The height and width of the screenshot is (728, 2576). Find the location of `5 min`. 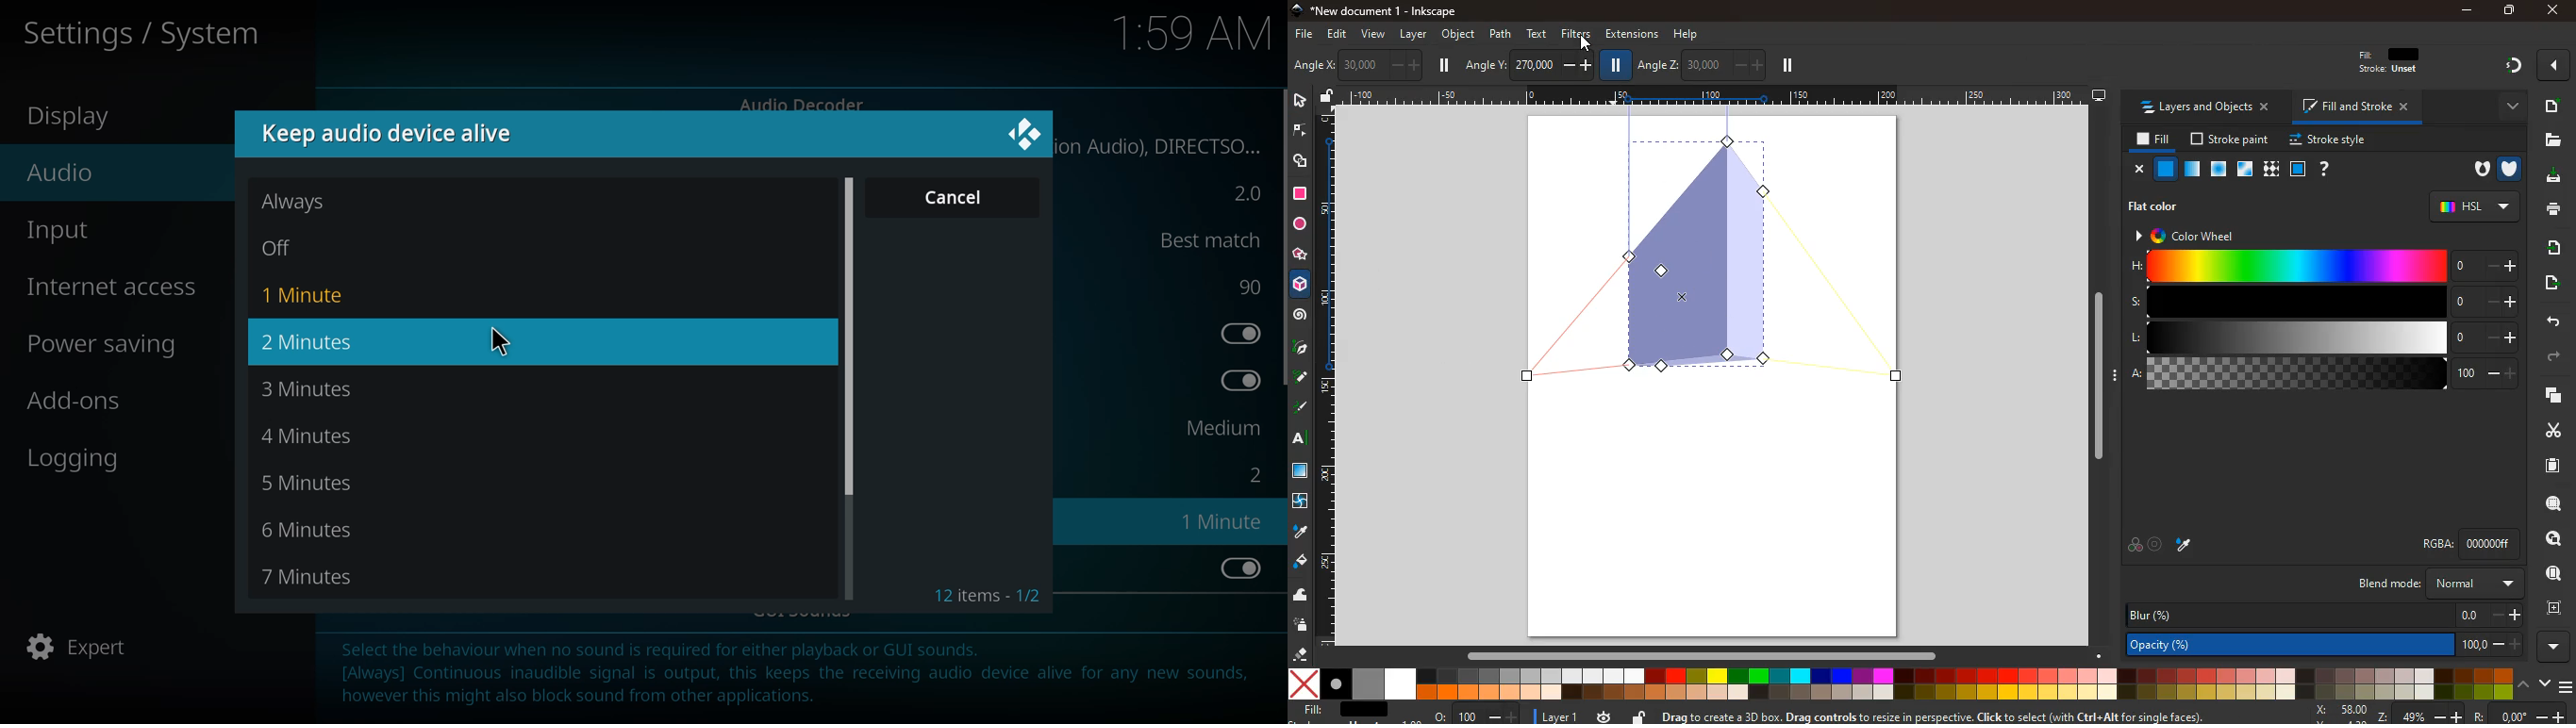

5 min is located at coordinates (320, 486).